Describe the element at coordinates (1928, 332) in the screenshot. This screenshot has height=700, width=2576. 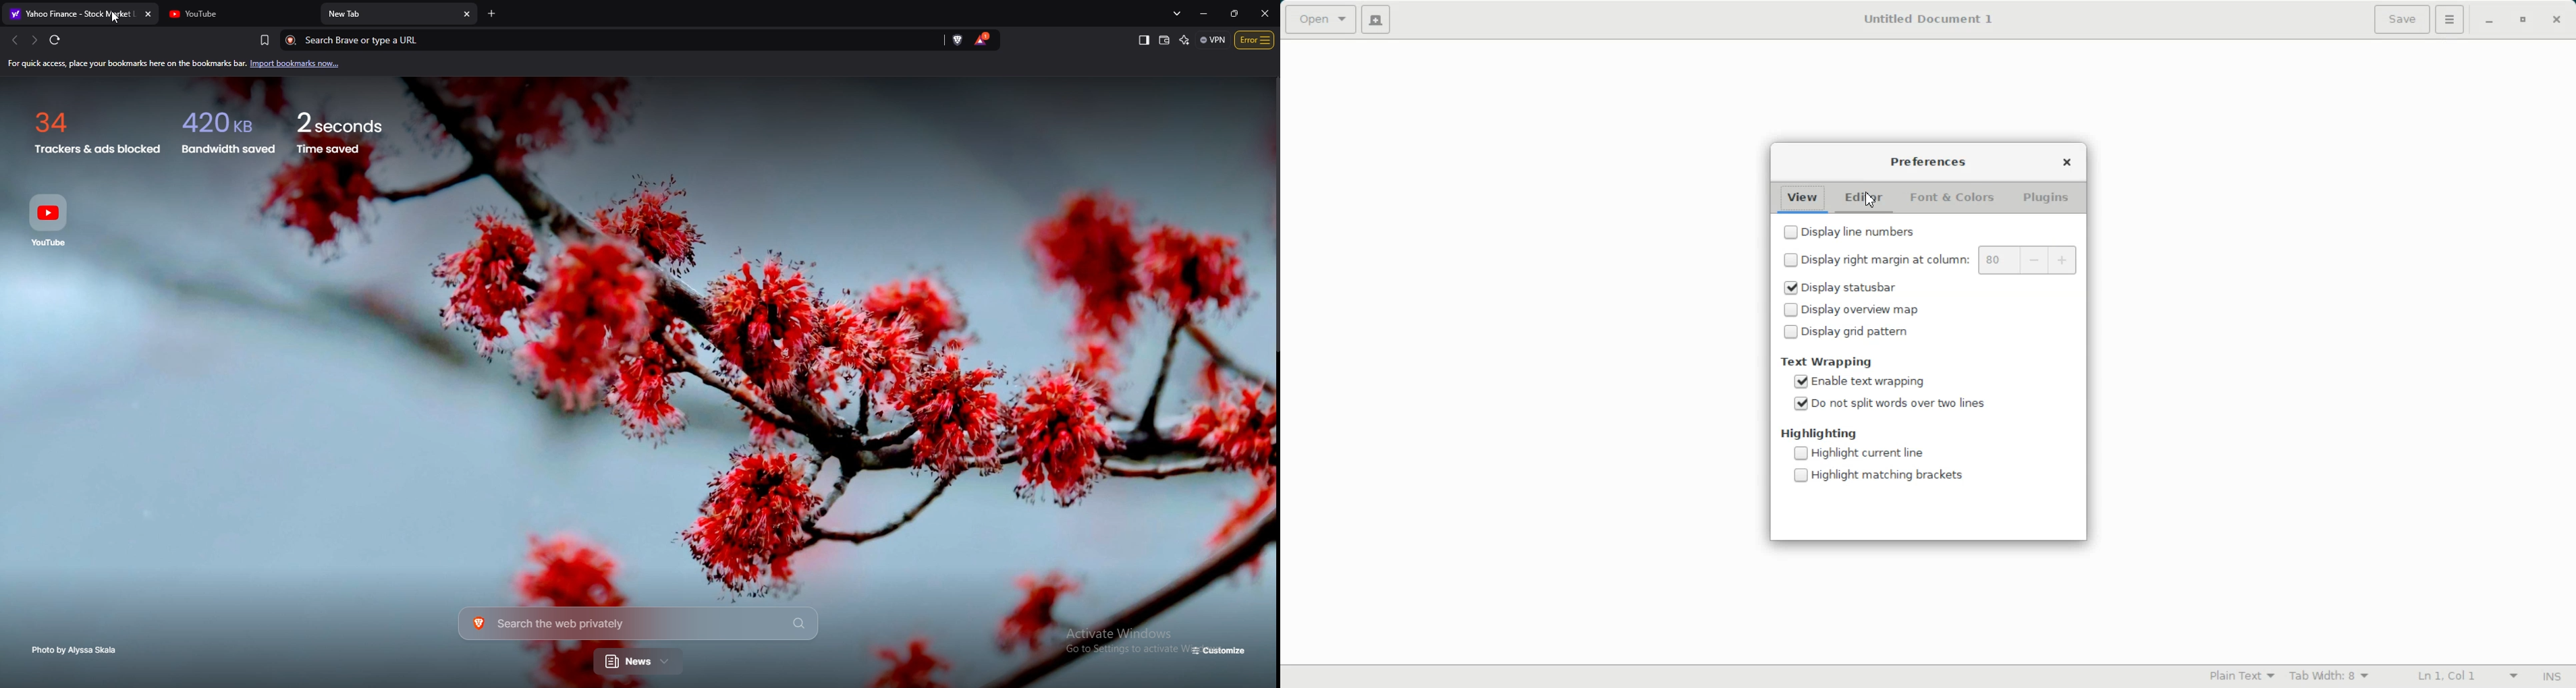
I see `(un)check Disable display grid pattern` at that location.